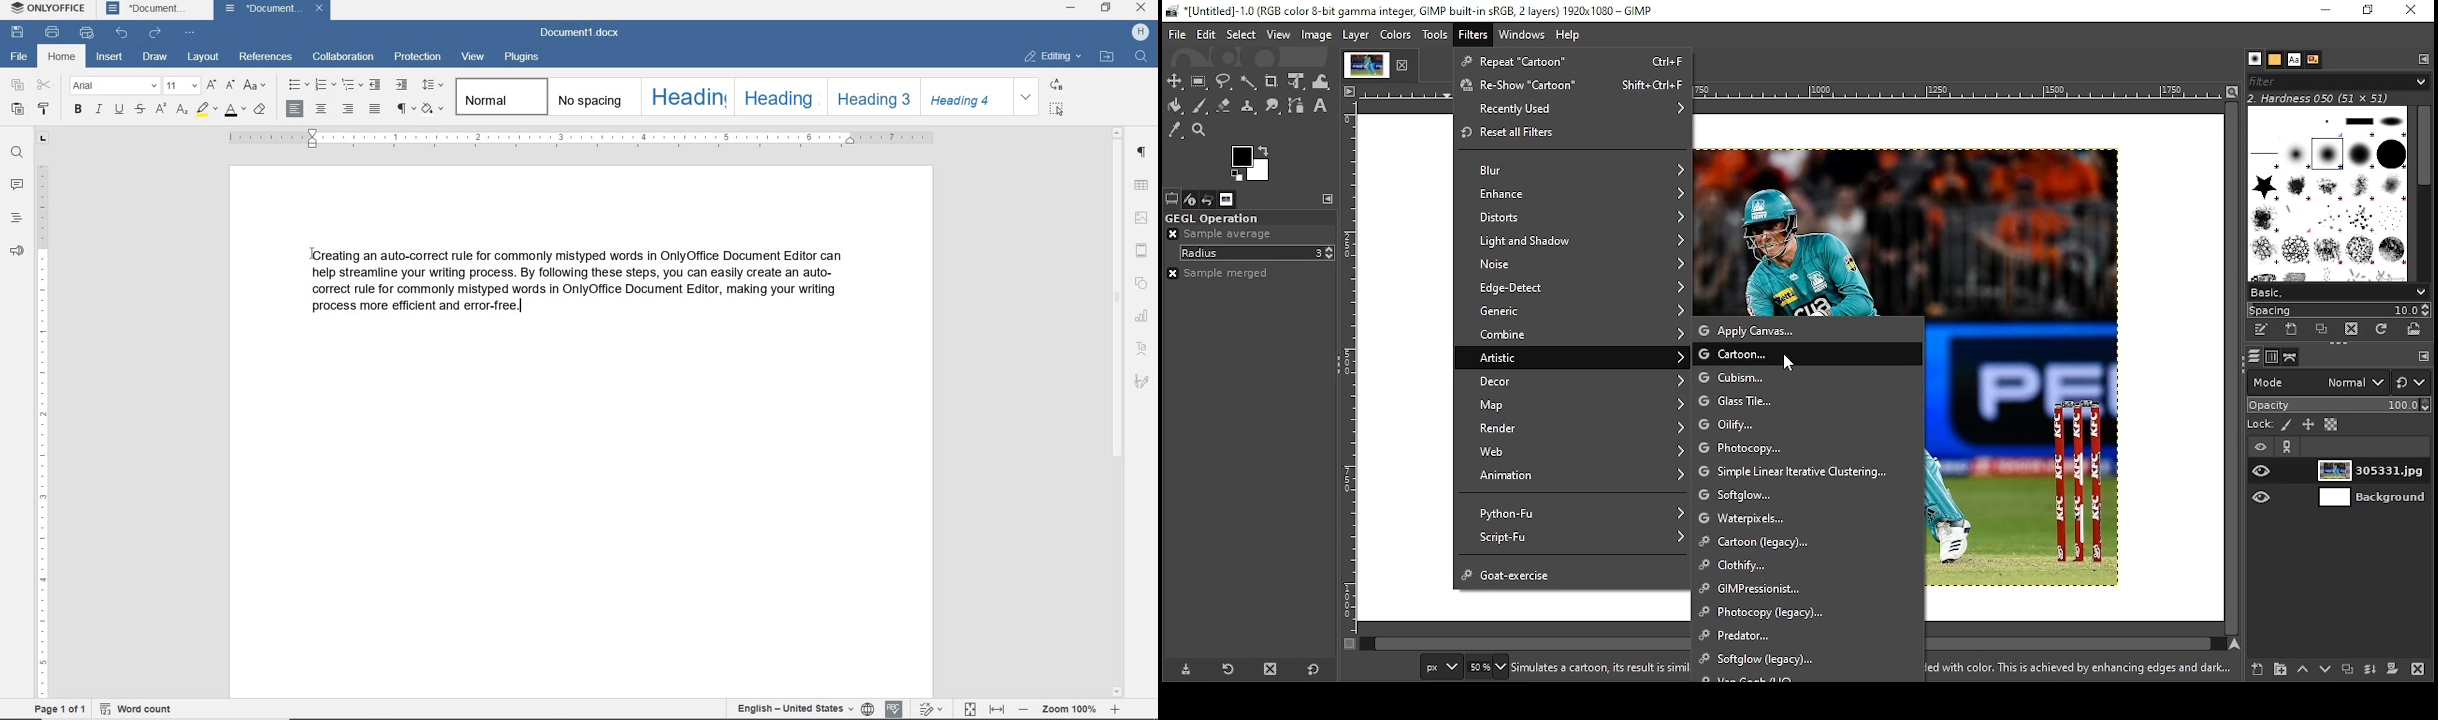 This screenshot has width=2464, height=728. I want to click on duplicate layer, so click(2350, 670).